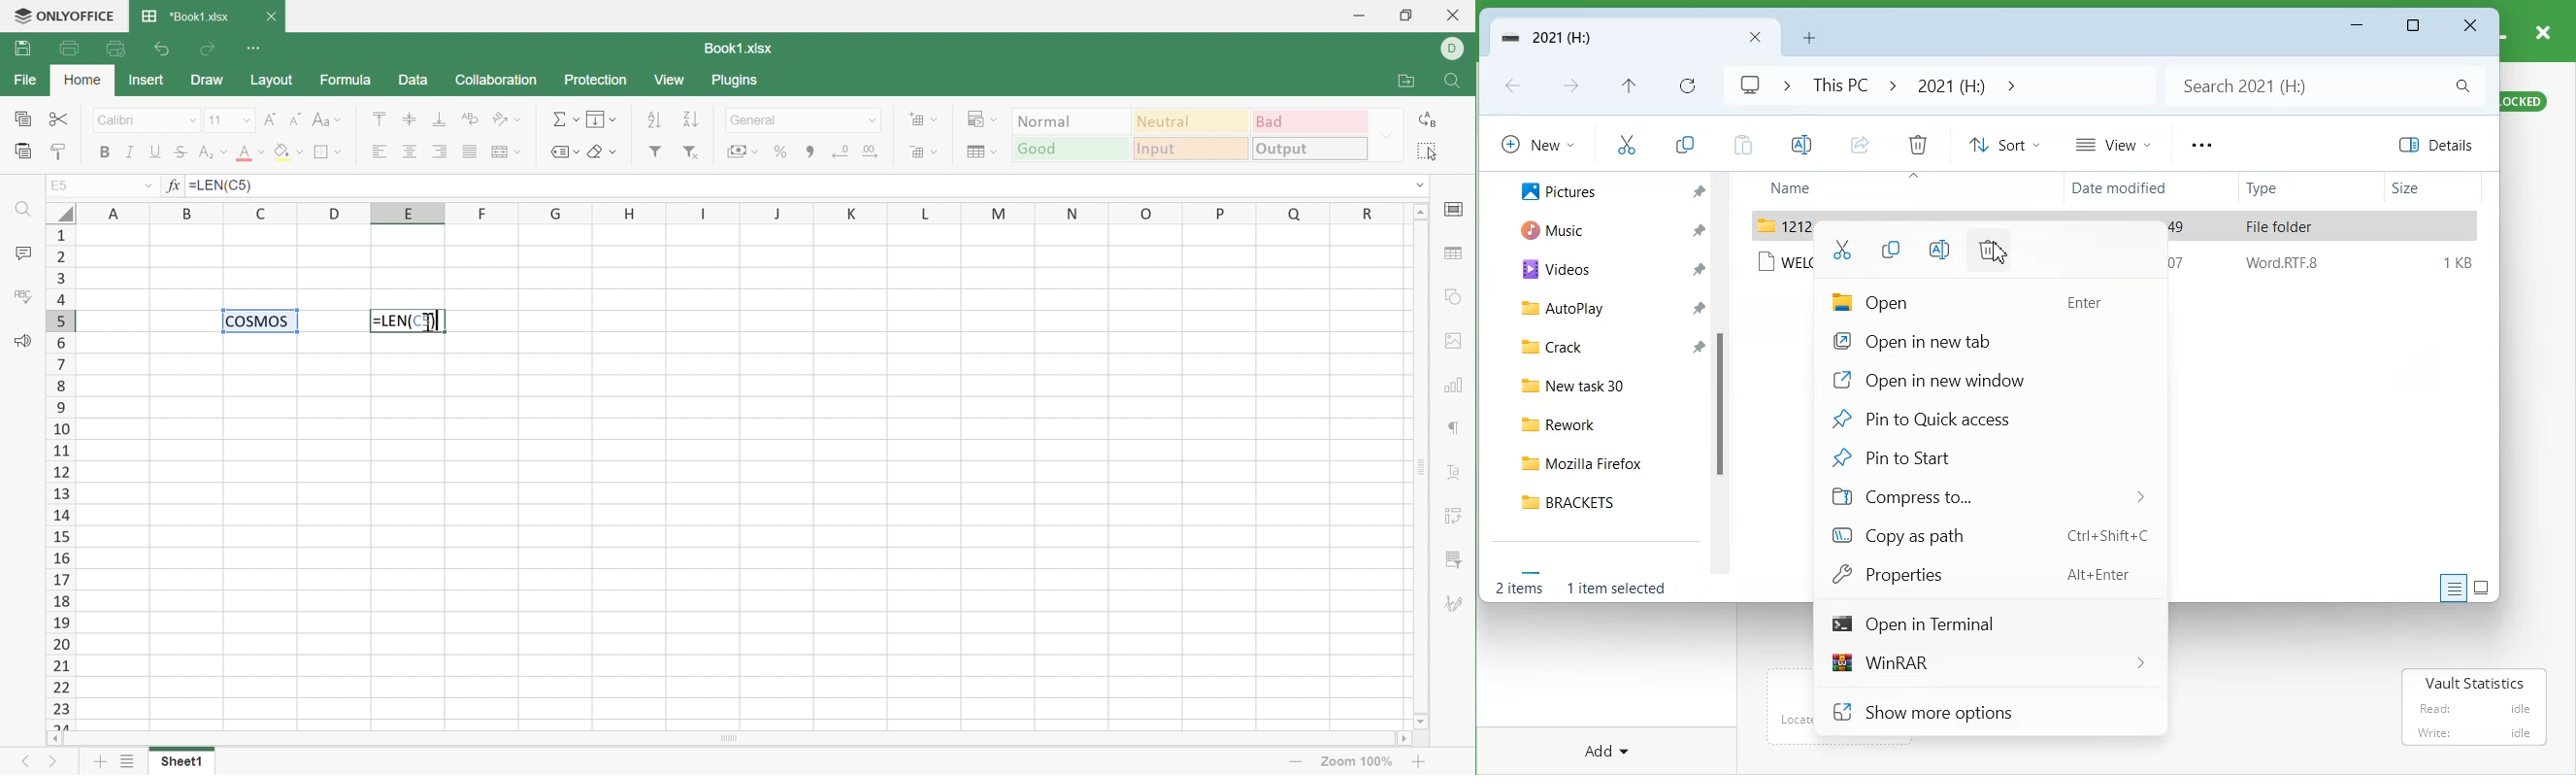  Describe the element at coordinates (1558, 191) in the screenshot. I see `Pictures` at that location.